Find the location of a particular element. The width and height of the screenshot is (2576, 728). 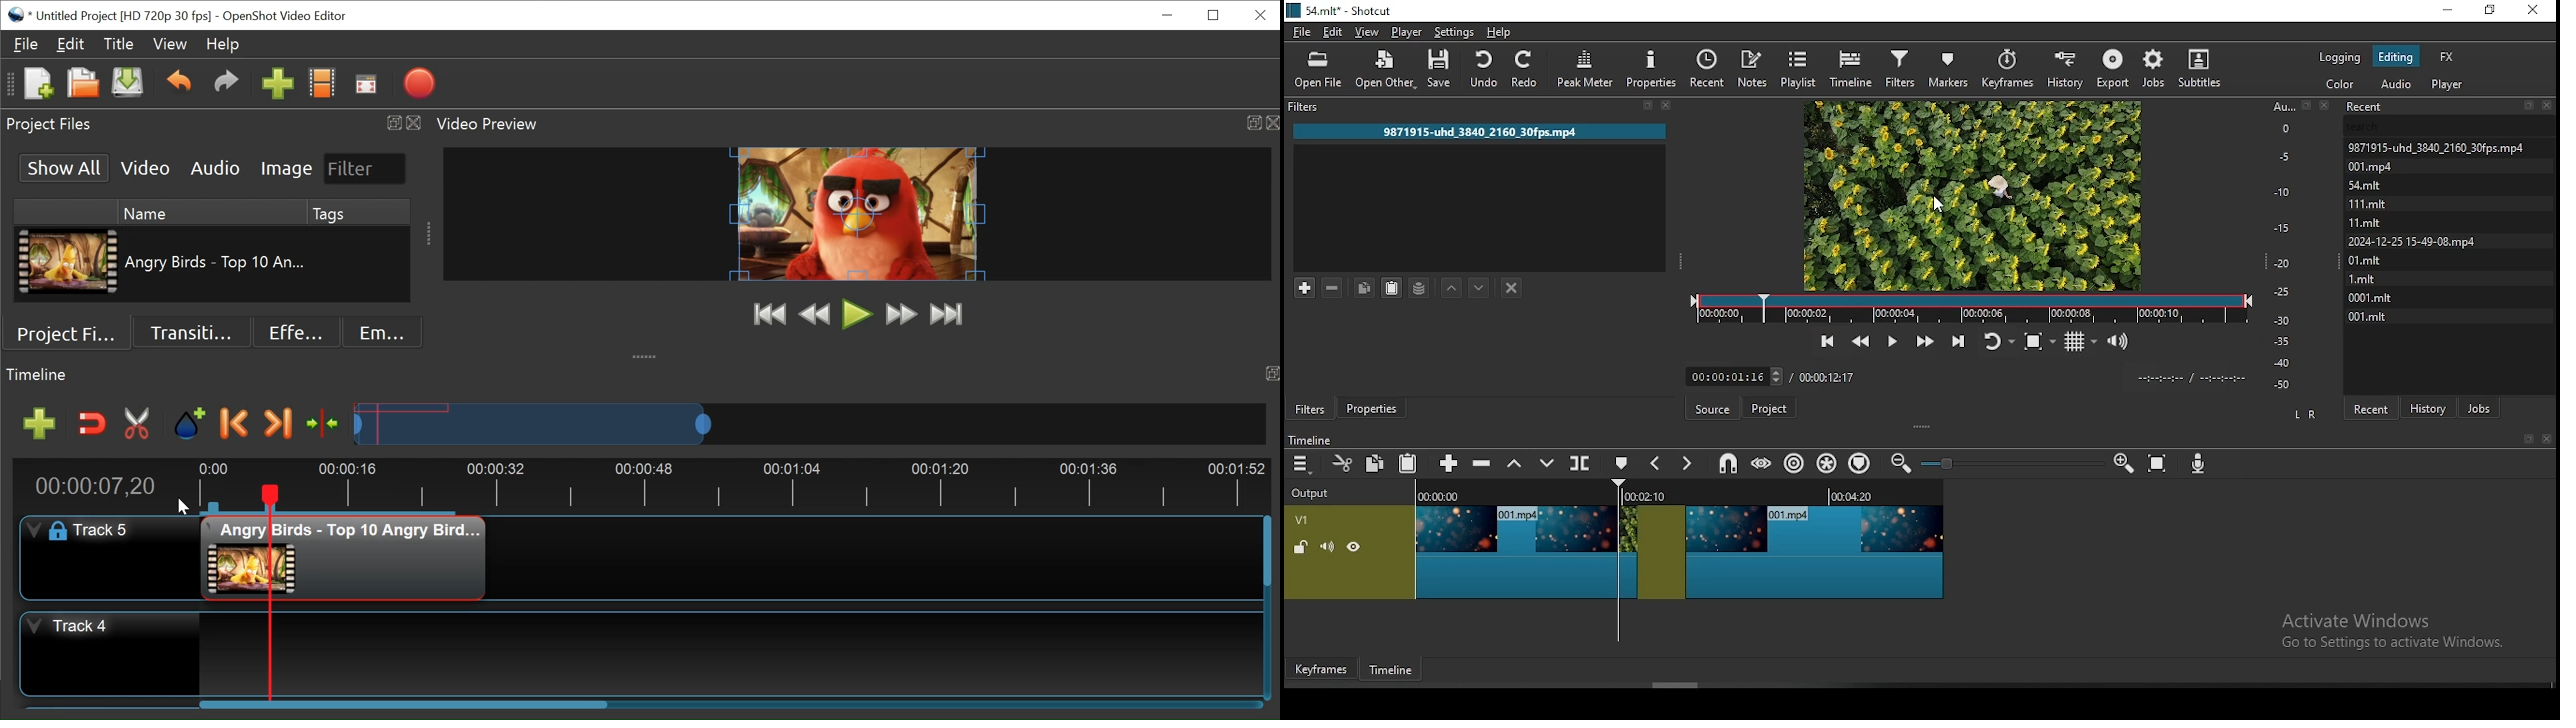

file is located at coordinates (1302, 33).